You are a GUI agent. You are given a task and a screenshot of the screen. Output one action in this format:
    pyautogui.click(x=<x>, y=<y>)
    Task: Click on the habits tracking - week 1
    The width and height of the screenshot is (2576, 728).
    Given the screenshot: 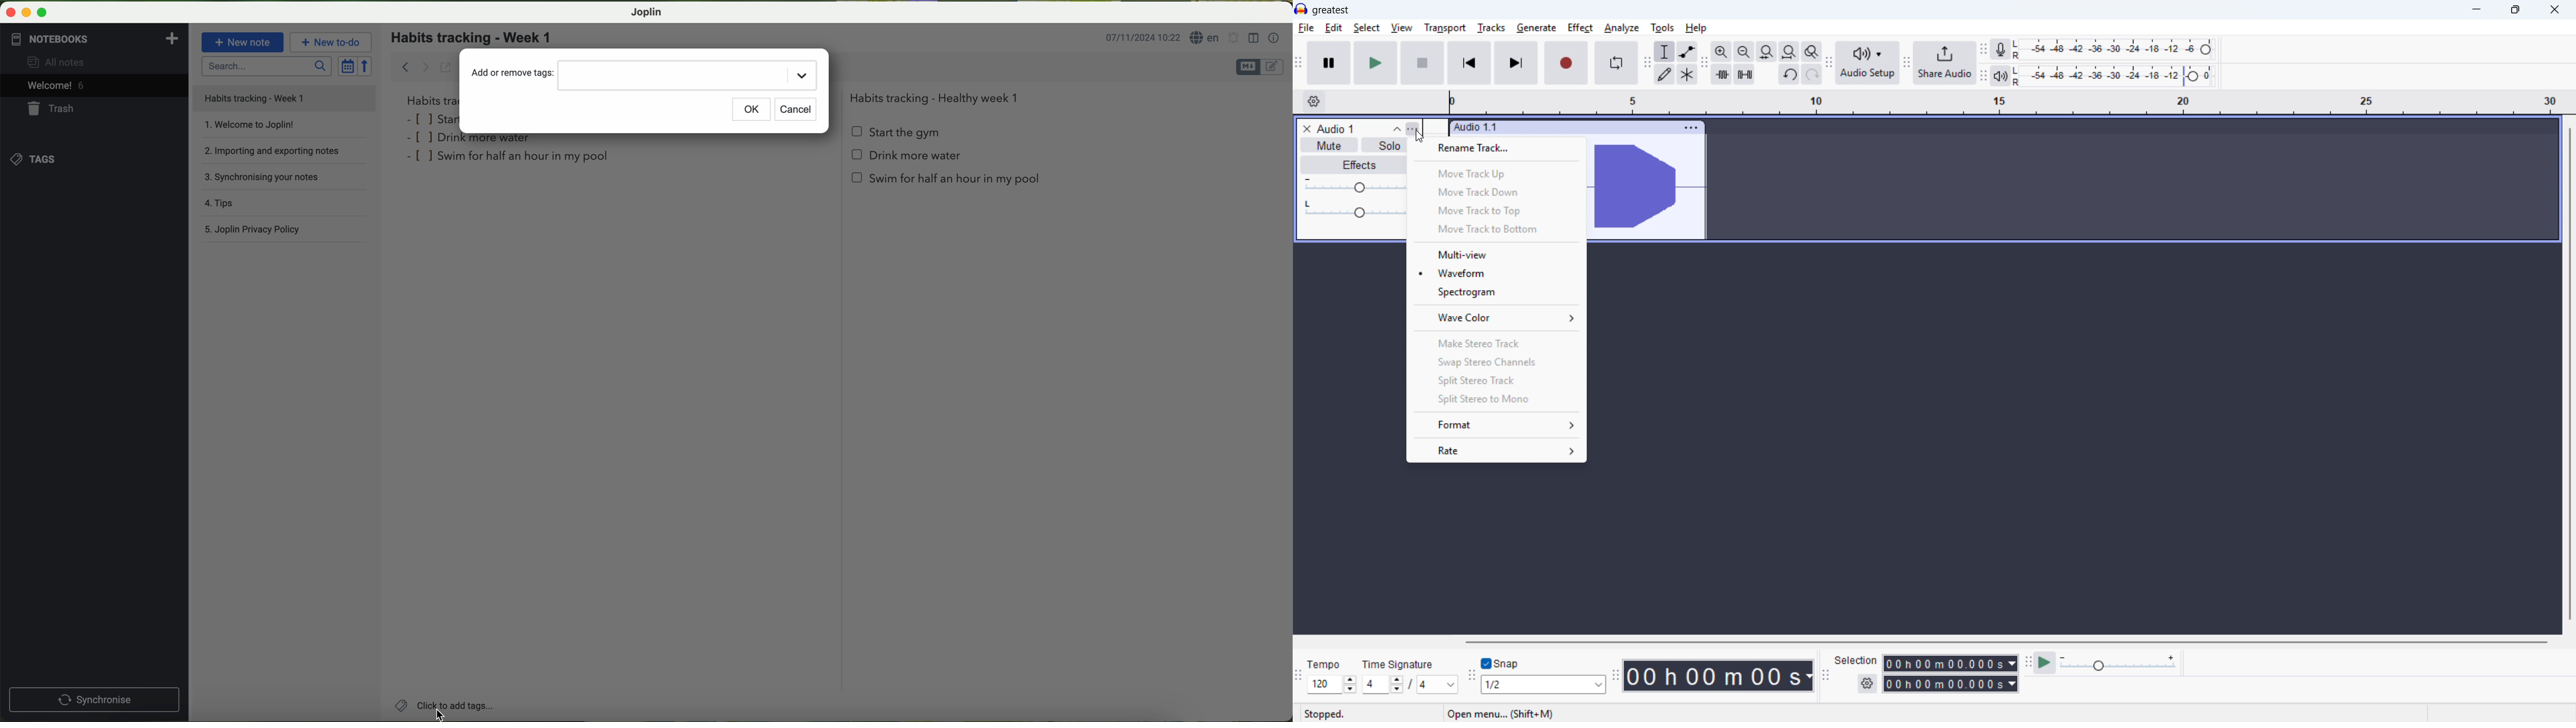 What is the action you would take?
    pyautogui.click(x=478, y=38)
    